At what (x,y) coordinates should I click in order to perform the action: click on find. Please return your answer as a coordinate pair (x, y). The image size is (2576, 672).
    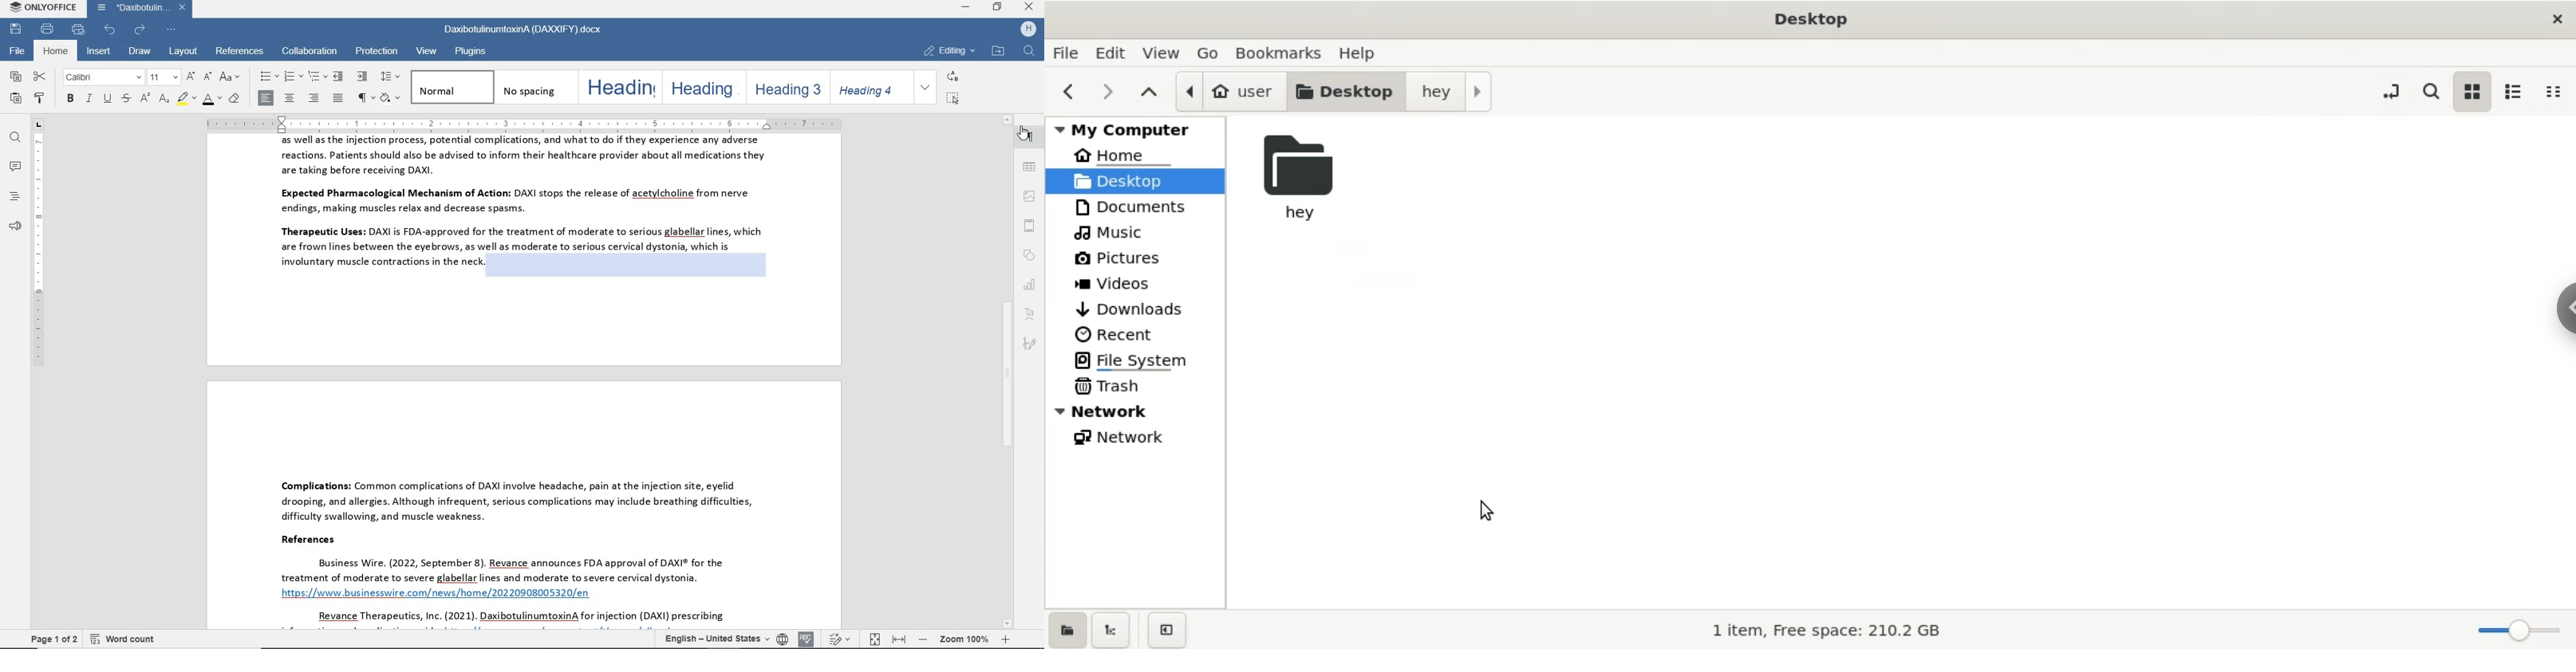
    Looking at the image, I should click on (1029, 52).